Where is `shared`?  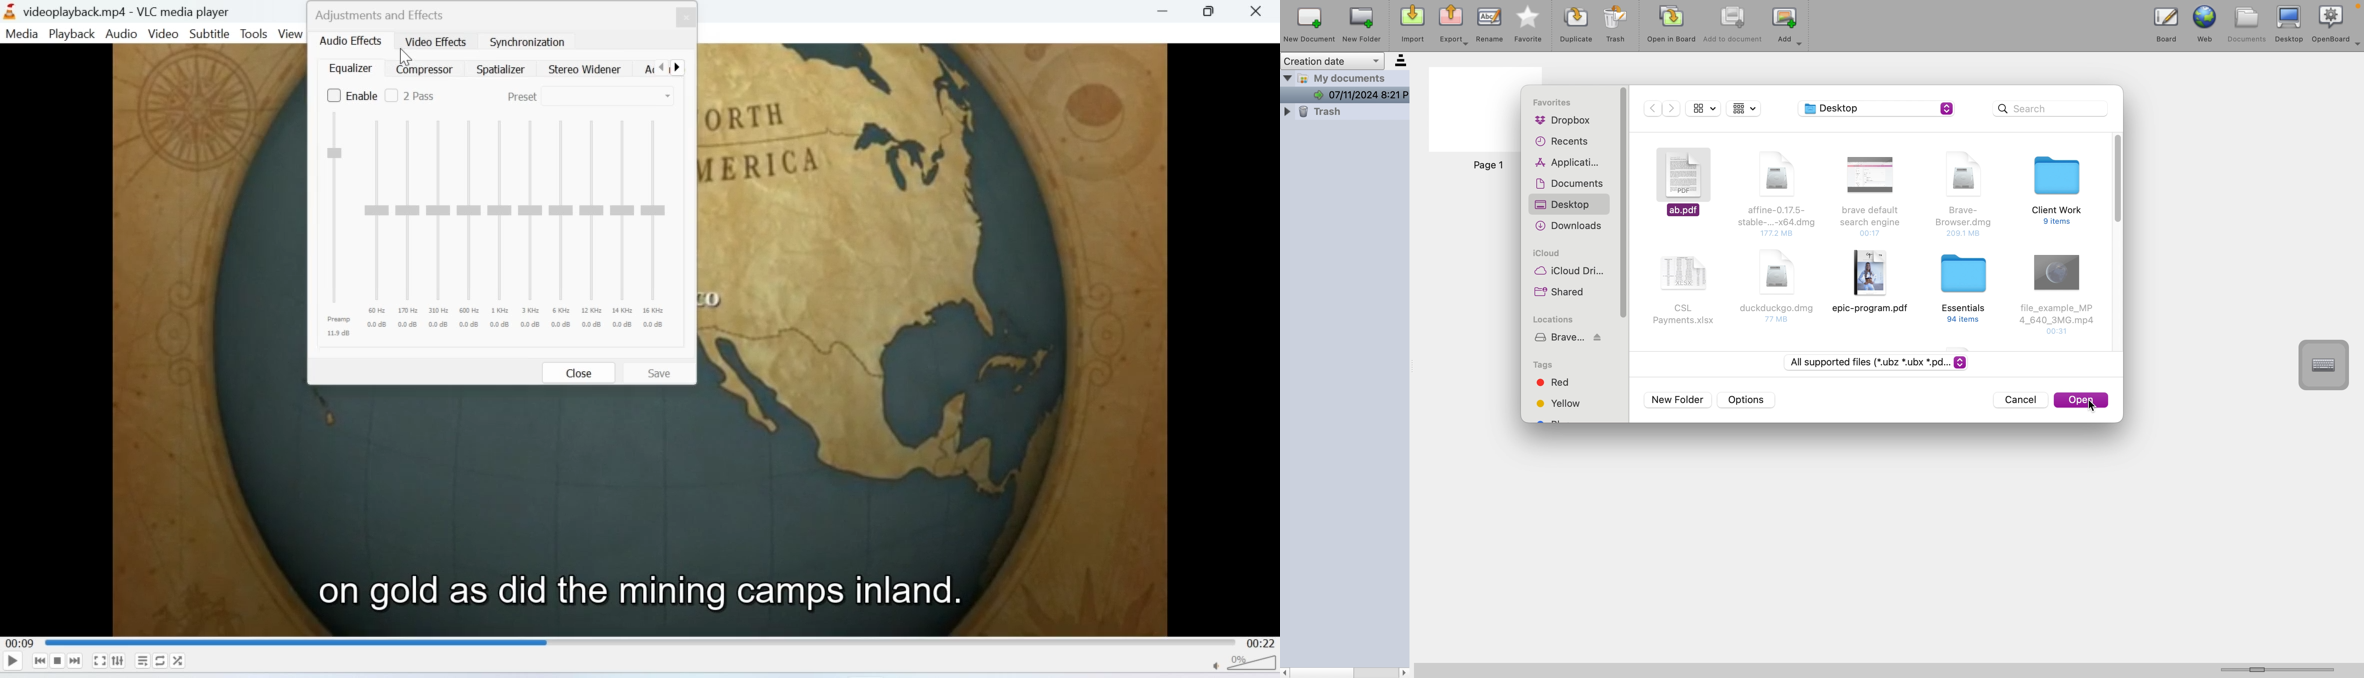 shared is located at coordinates (1564, 293).